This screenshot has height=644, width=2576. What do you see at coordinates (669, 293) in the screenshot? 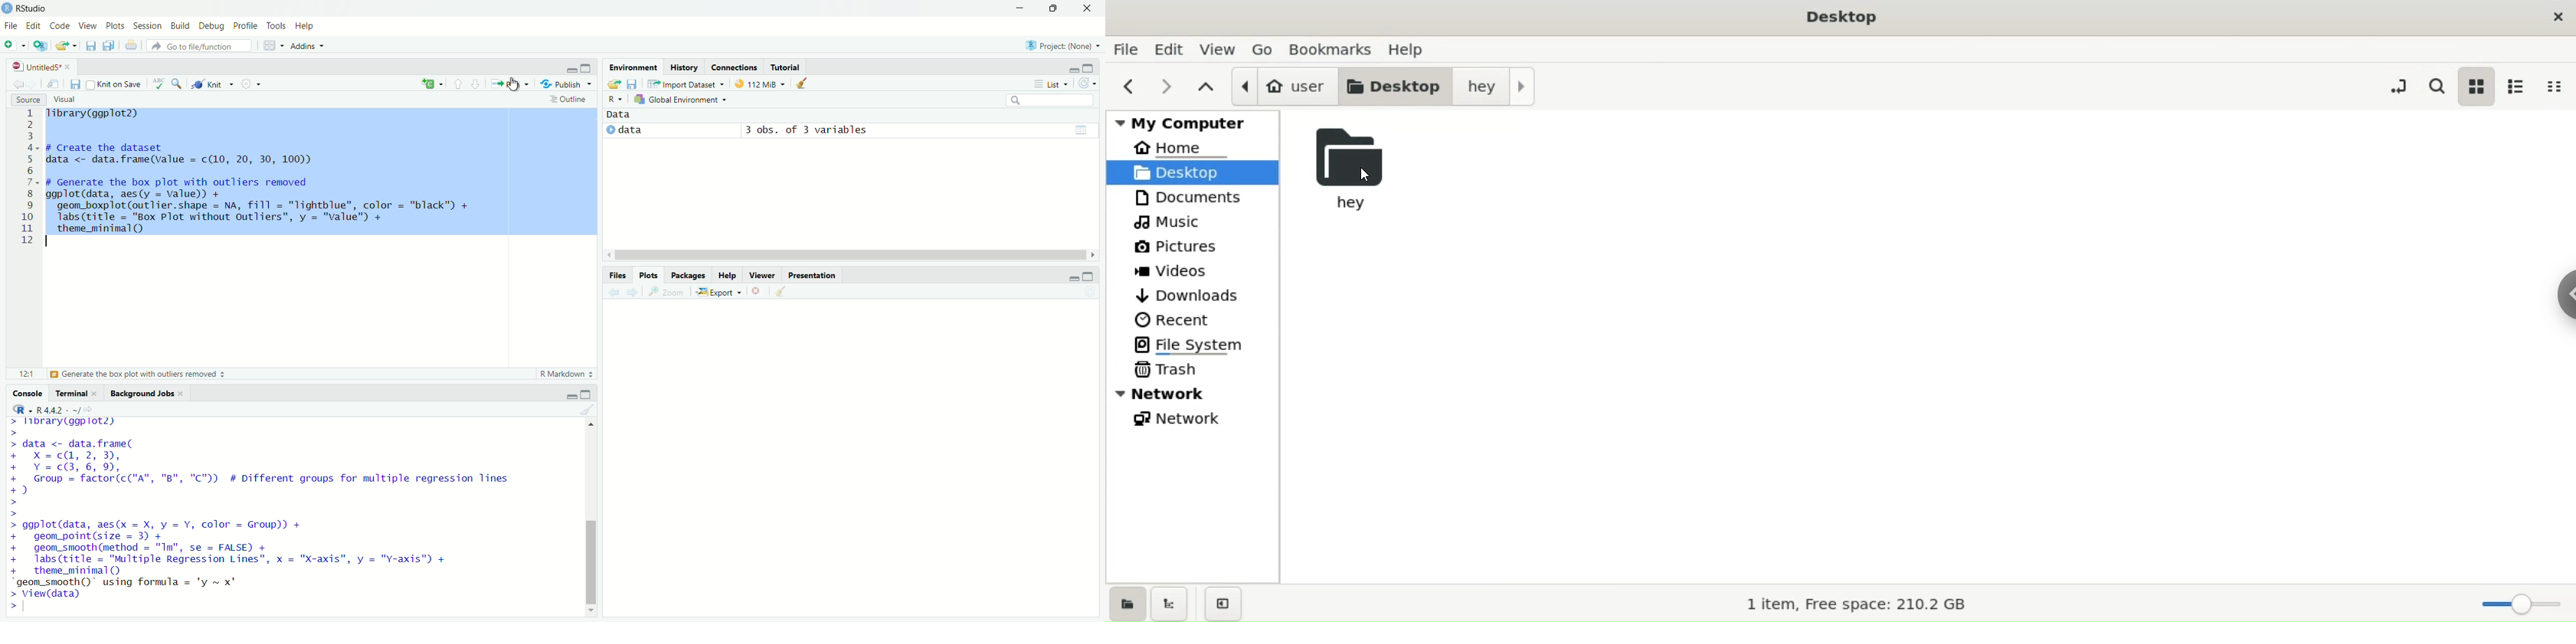
I see `zoom` at bounding box center [669, 293].